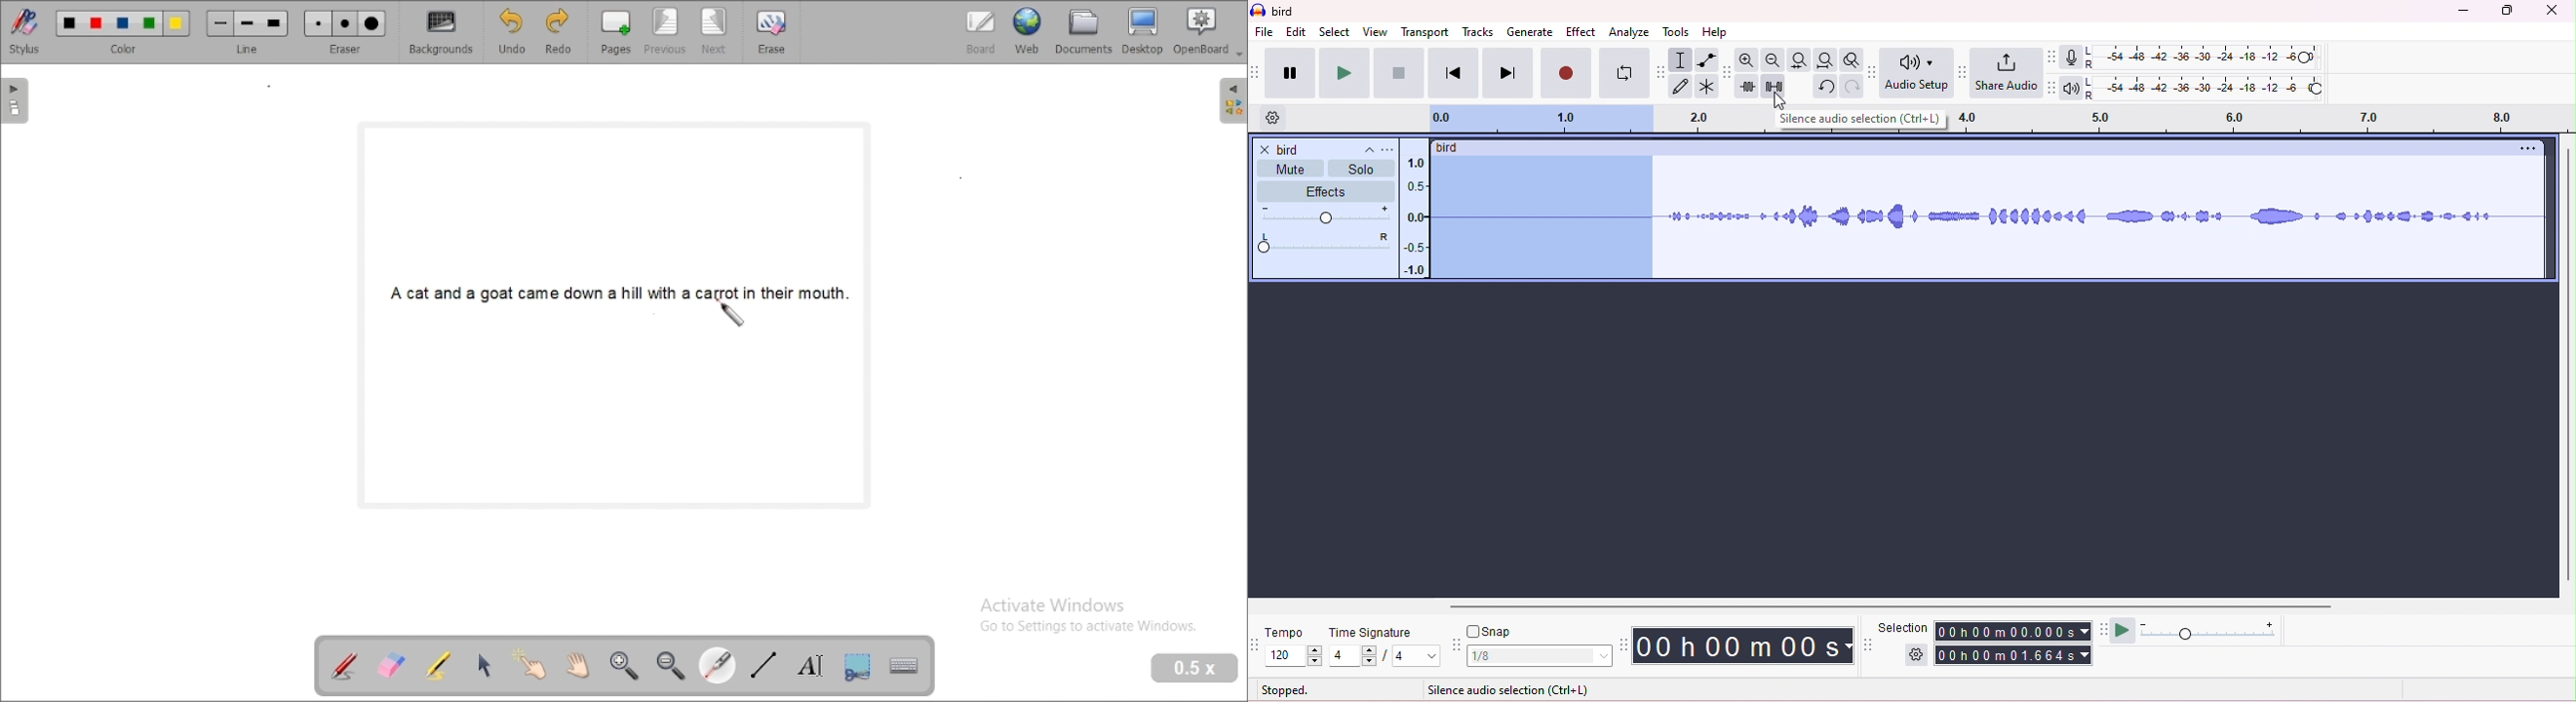 This screenshot has width=2576, height=728. What do you see at coordinates (419, 293) in the screenshot?
I see `Cat` at bounding box center [419, 293].